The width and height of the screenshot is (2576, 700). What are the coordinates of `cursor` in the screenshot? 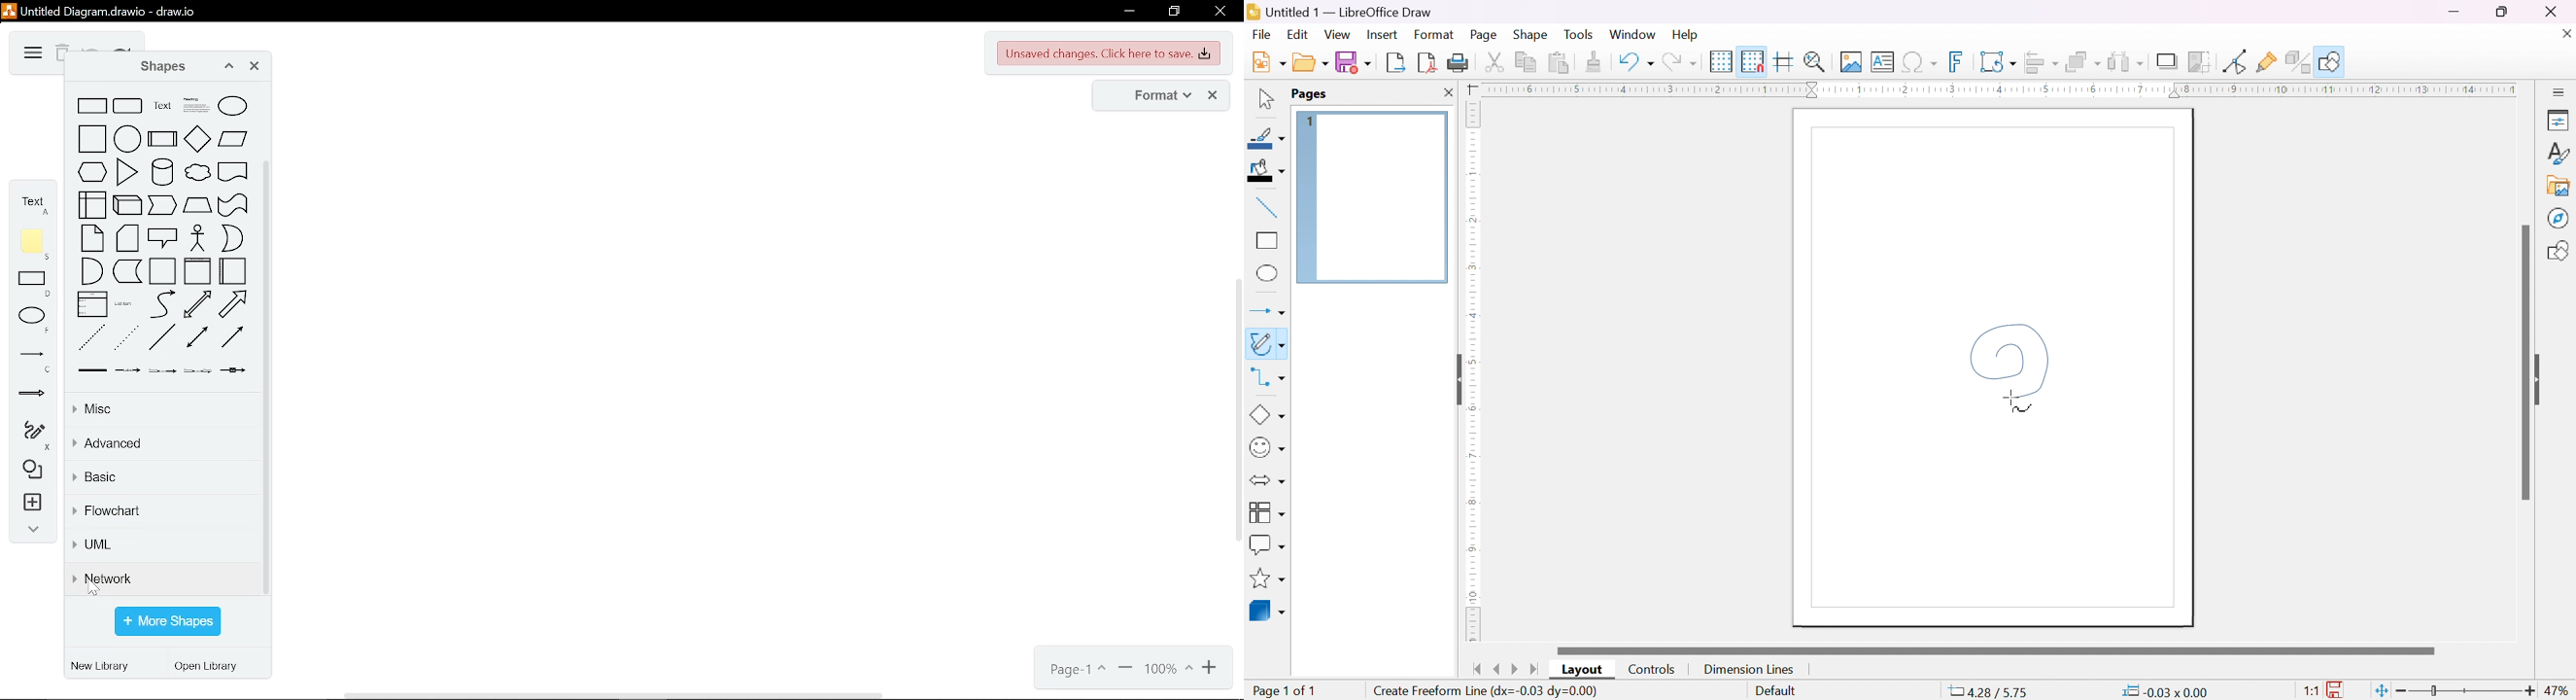 It's located at (96, 586).